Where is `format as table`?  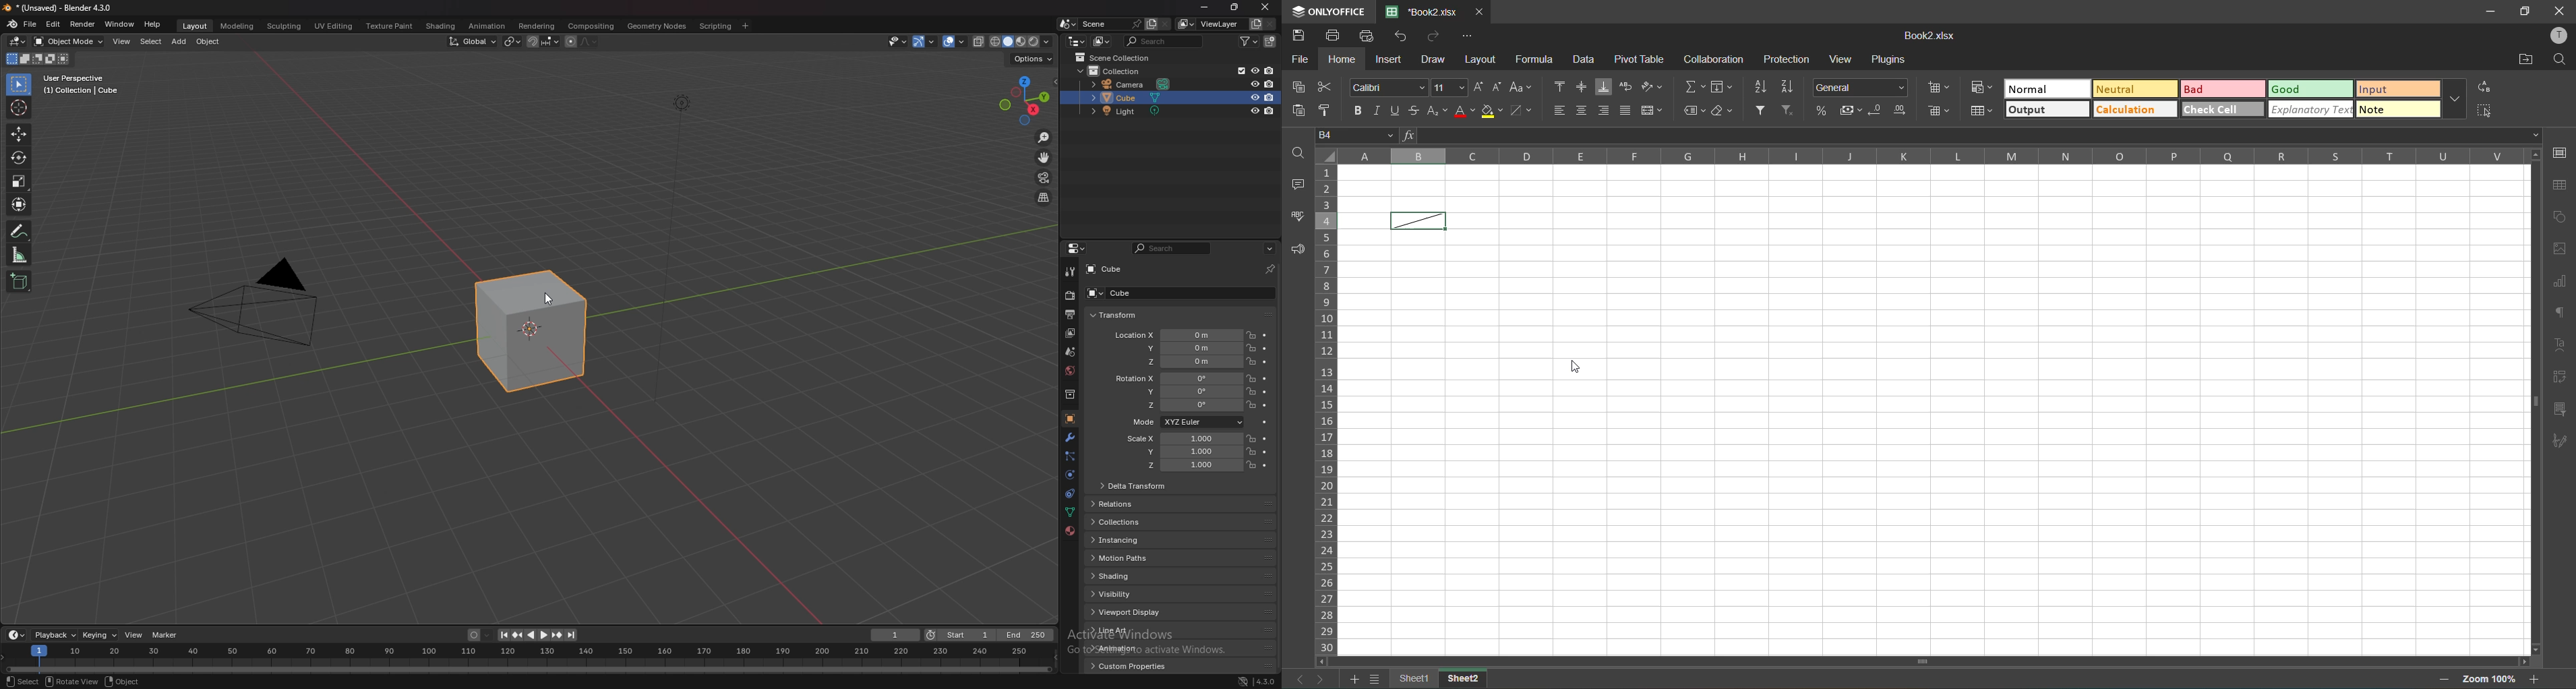
format as table is located at coordinates (1985, 112).